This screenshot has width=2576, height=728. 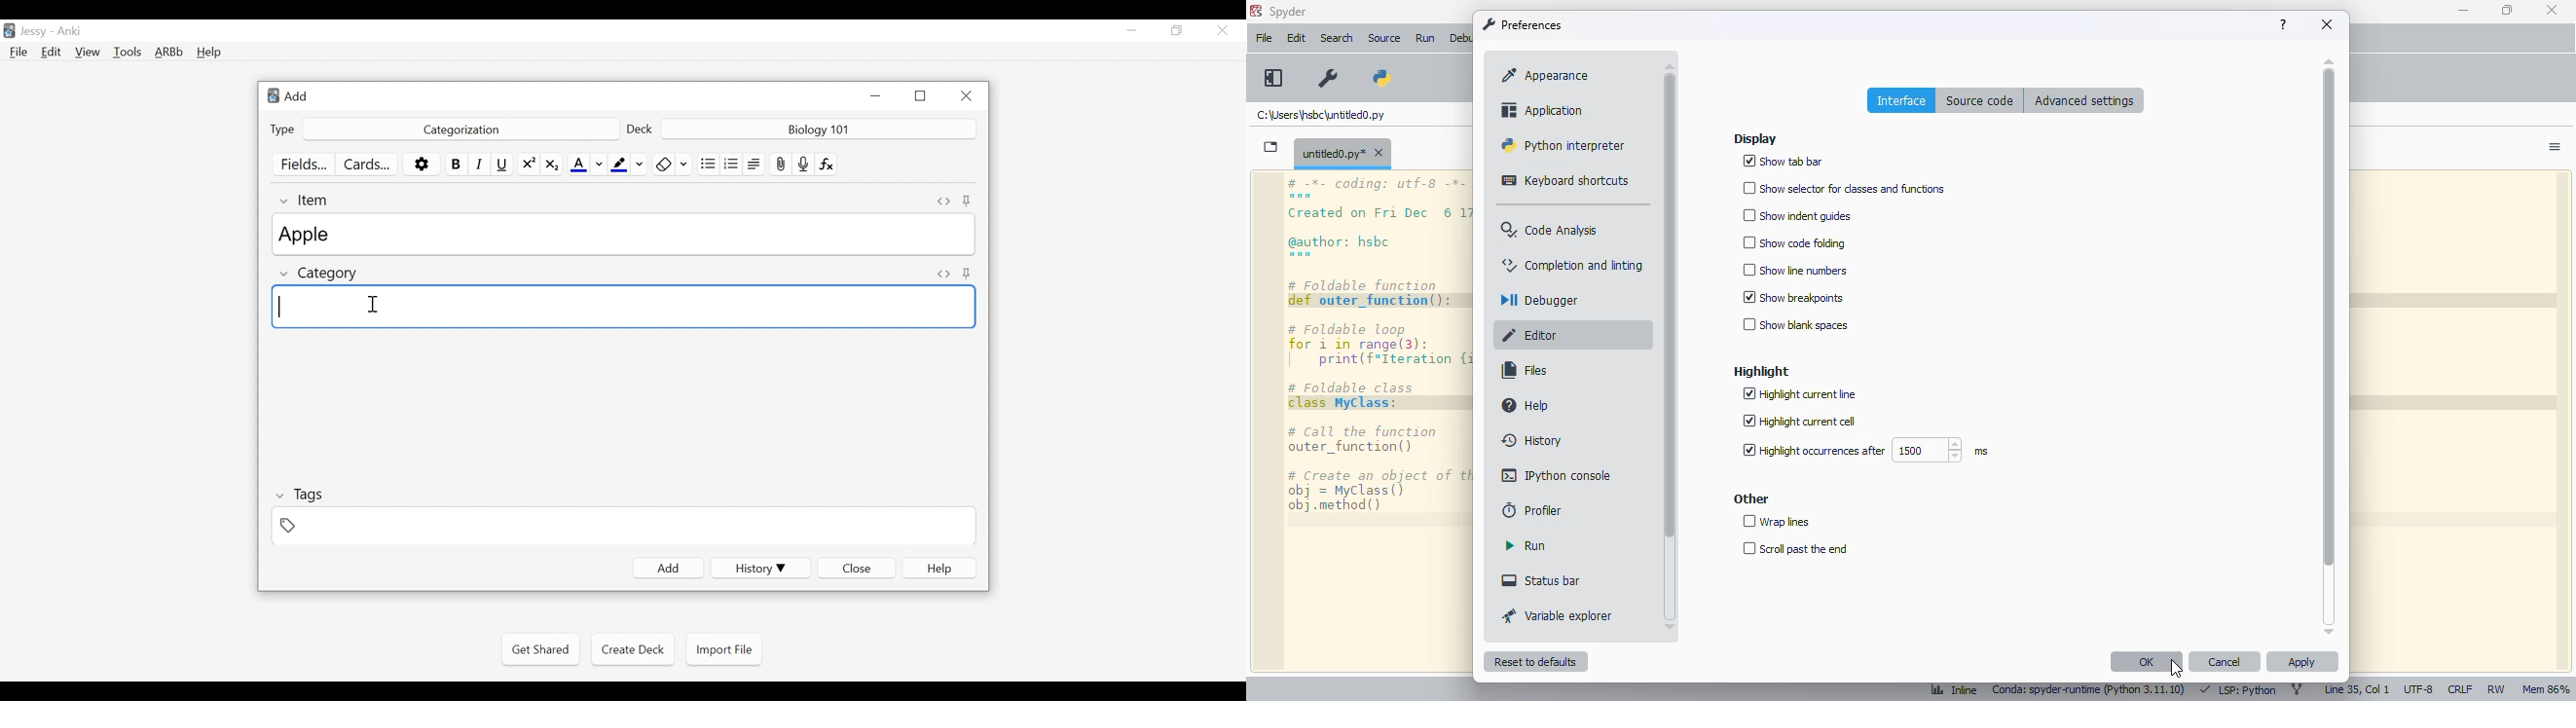 I want to click on files, so click(x=1526, y=370).